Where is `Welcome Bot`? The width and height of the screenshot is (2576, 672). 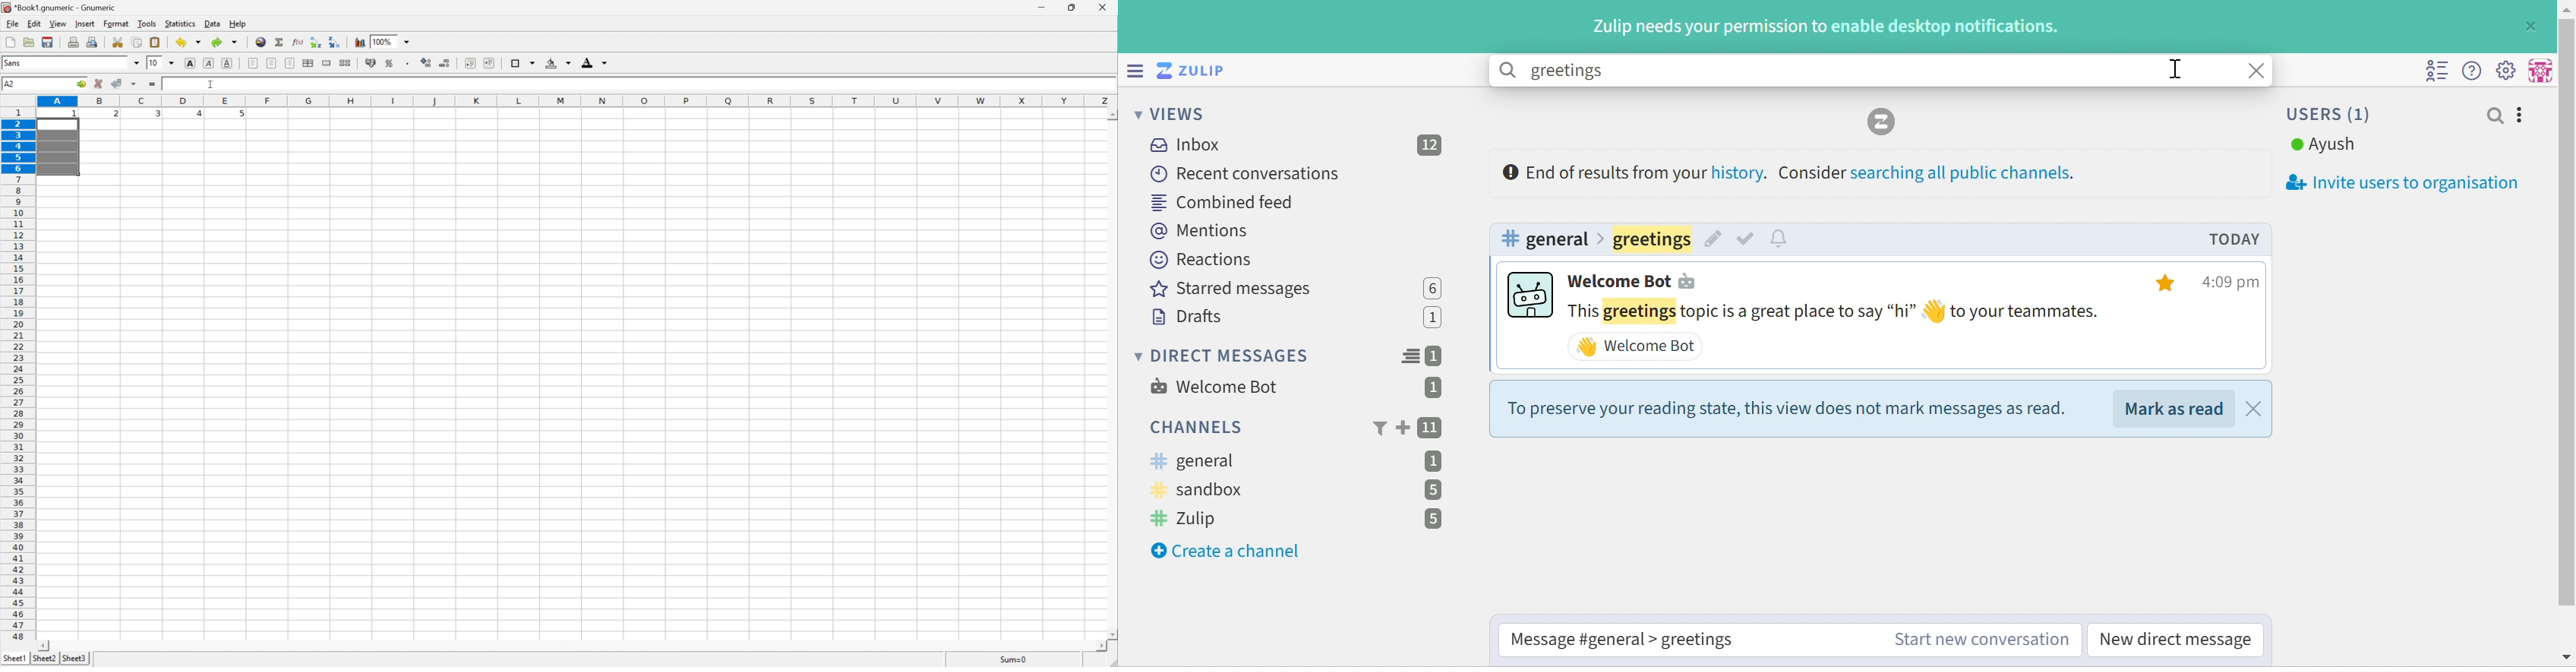
Welcome Bot is located at coordinates (1214, 387).